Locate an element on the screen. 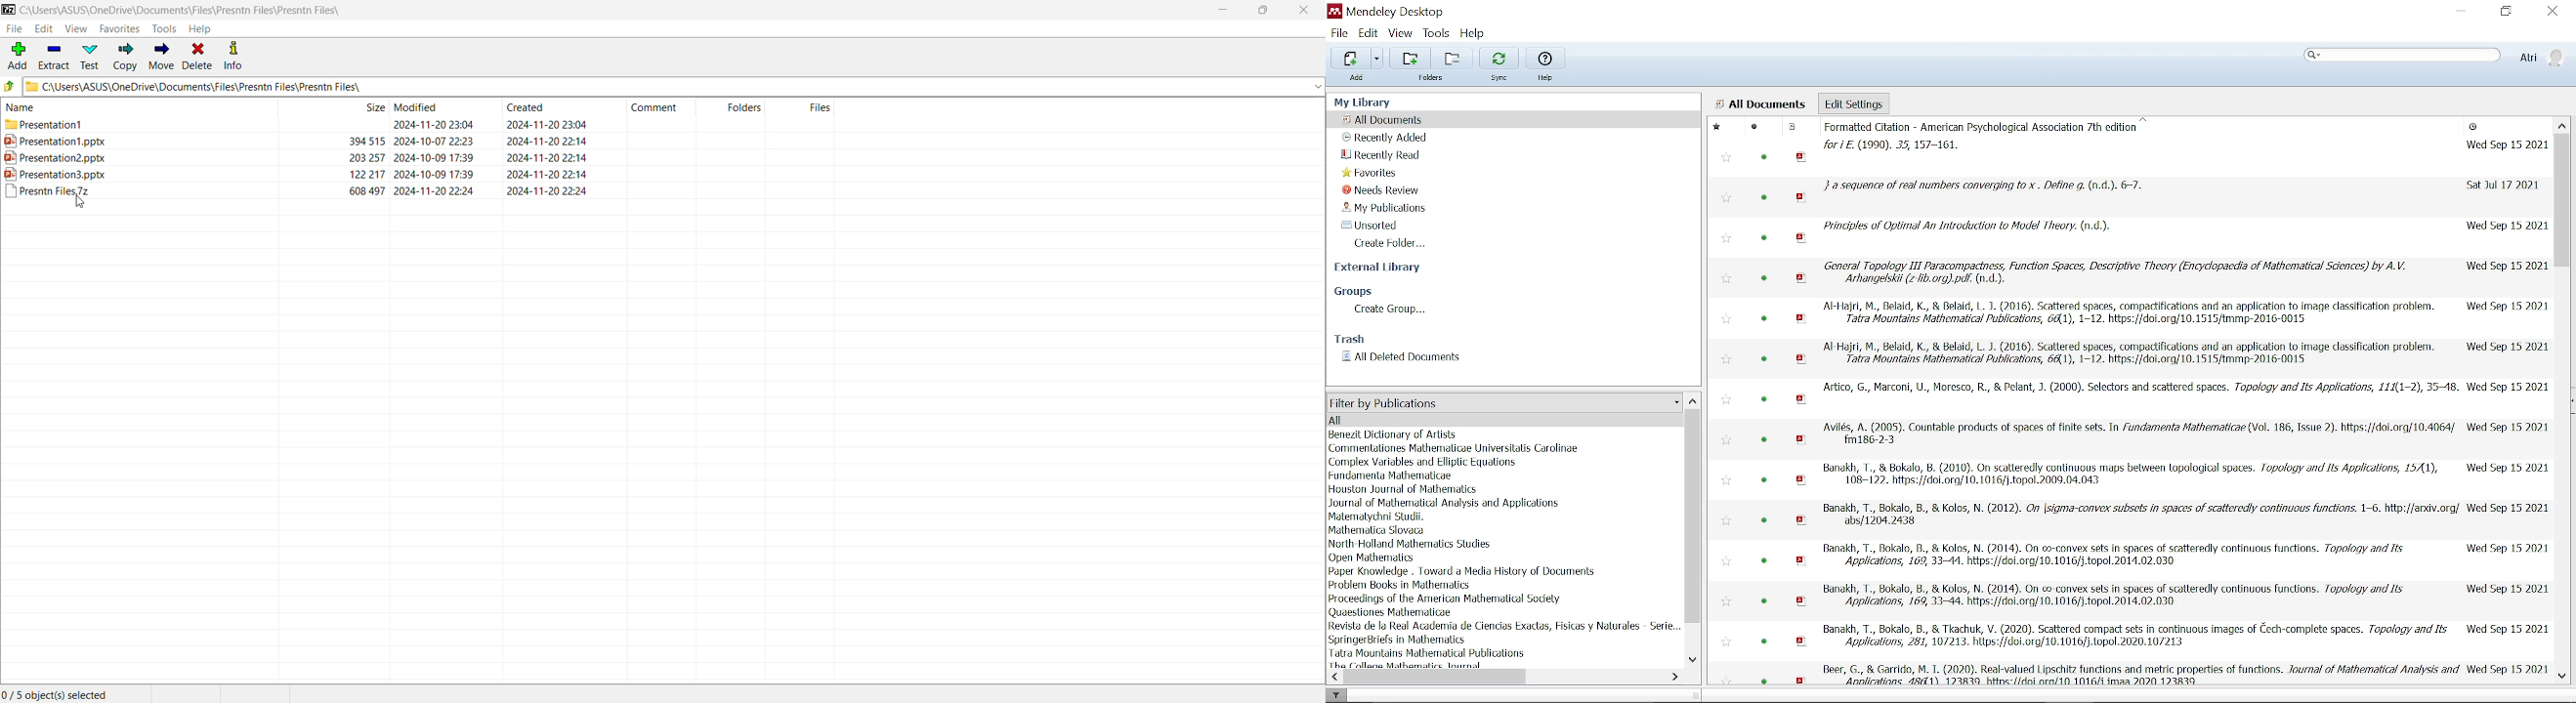  Filter by publication is located at coordinates (1503, 403).